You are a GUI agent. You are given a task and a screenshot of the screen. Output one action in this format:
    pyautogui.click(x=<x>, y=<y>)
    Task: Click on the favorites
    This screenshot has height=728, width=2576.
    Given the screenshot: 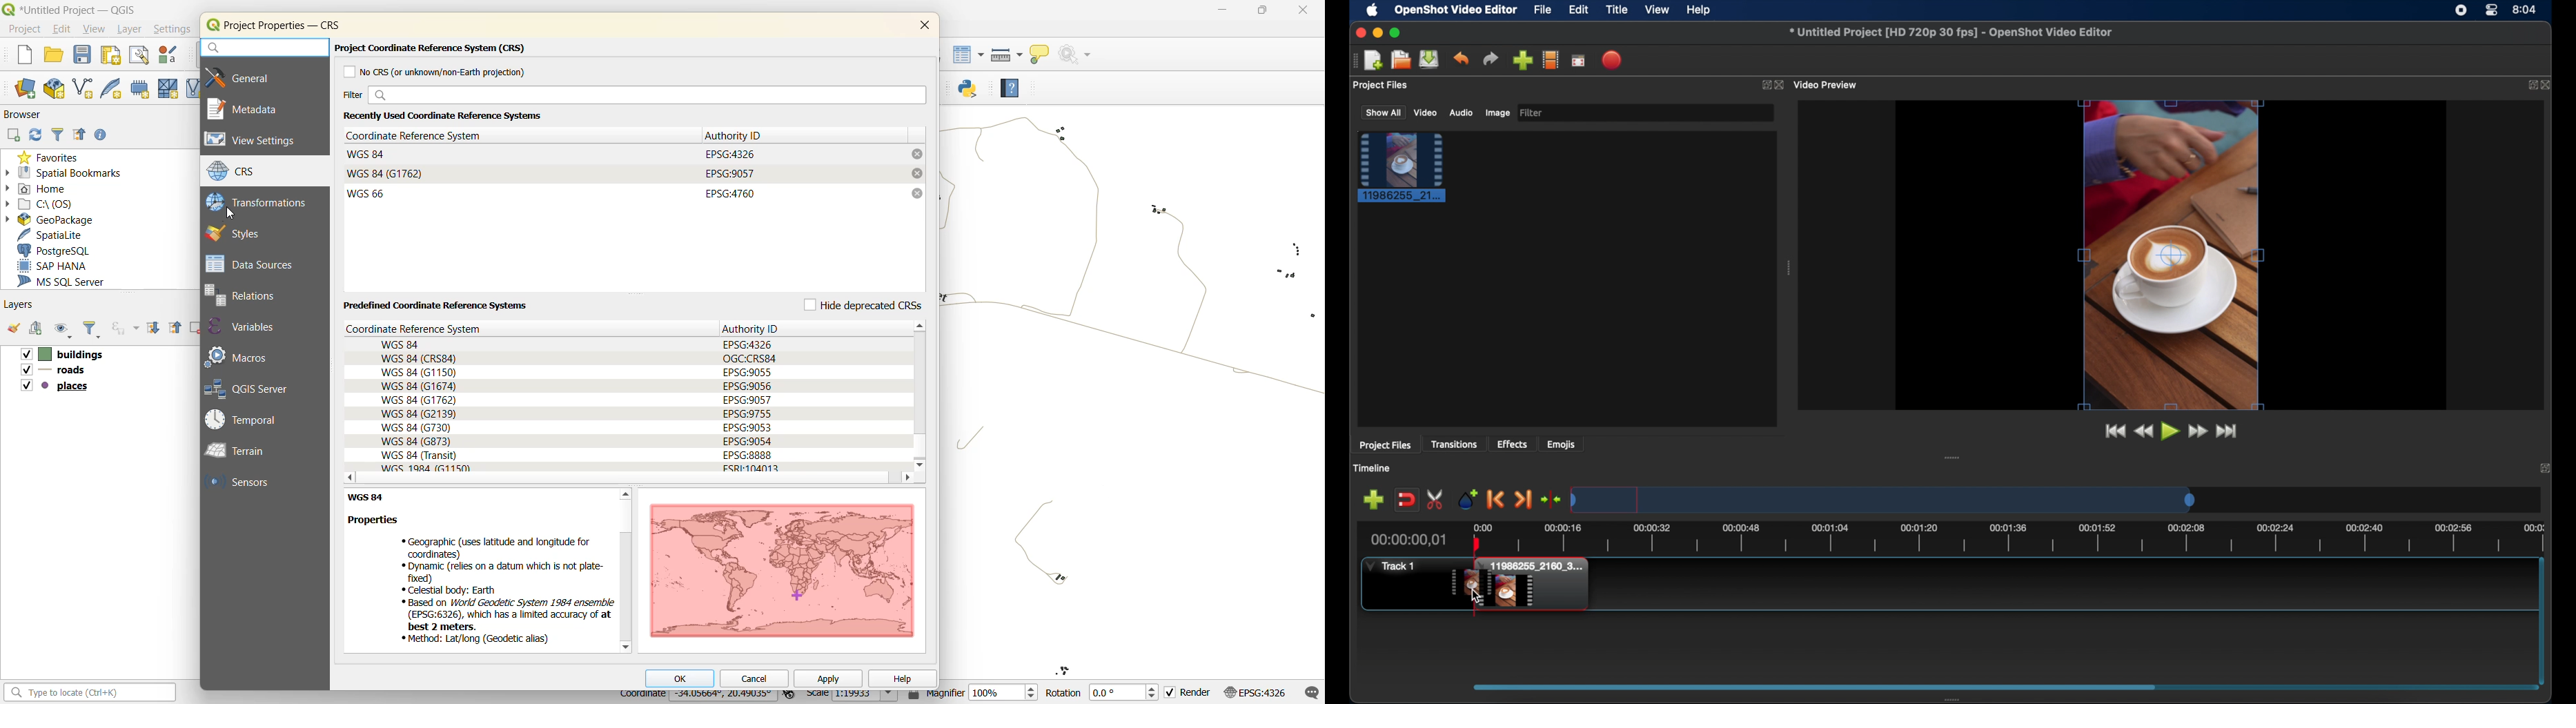 What is the action you would take?
    pyautogui.click(x=55, y=156)
    